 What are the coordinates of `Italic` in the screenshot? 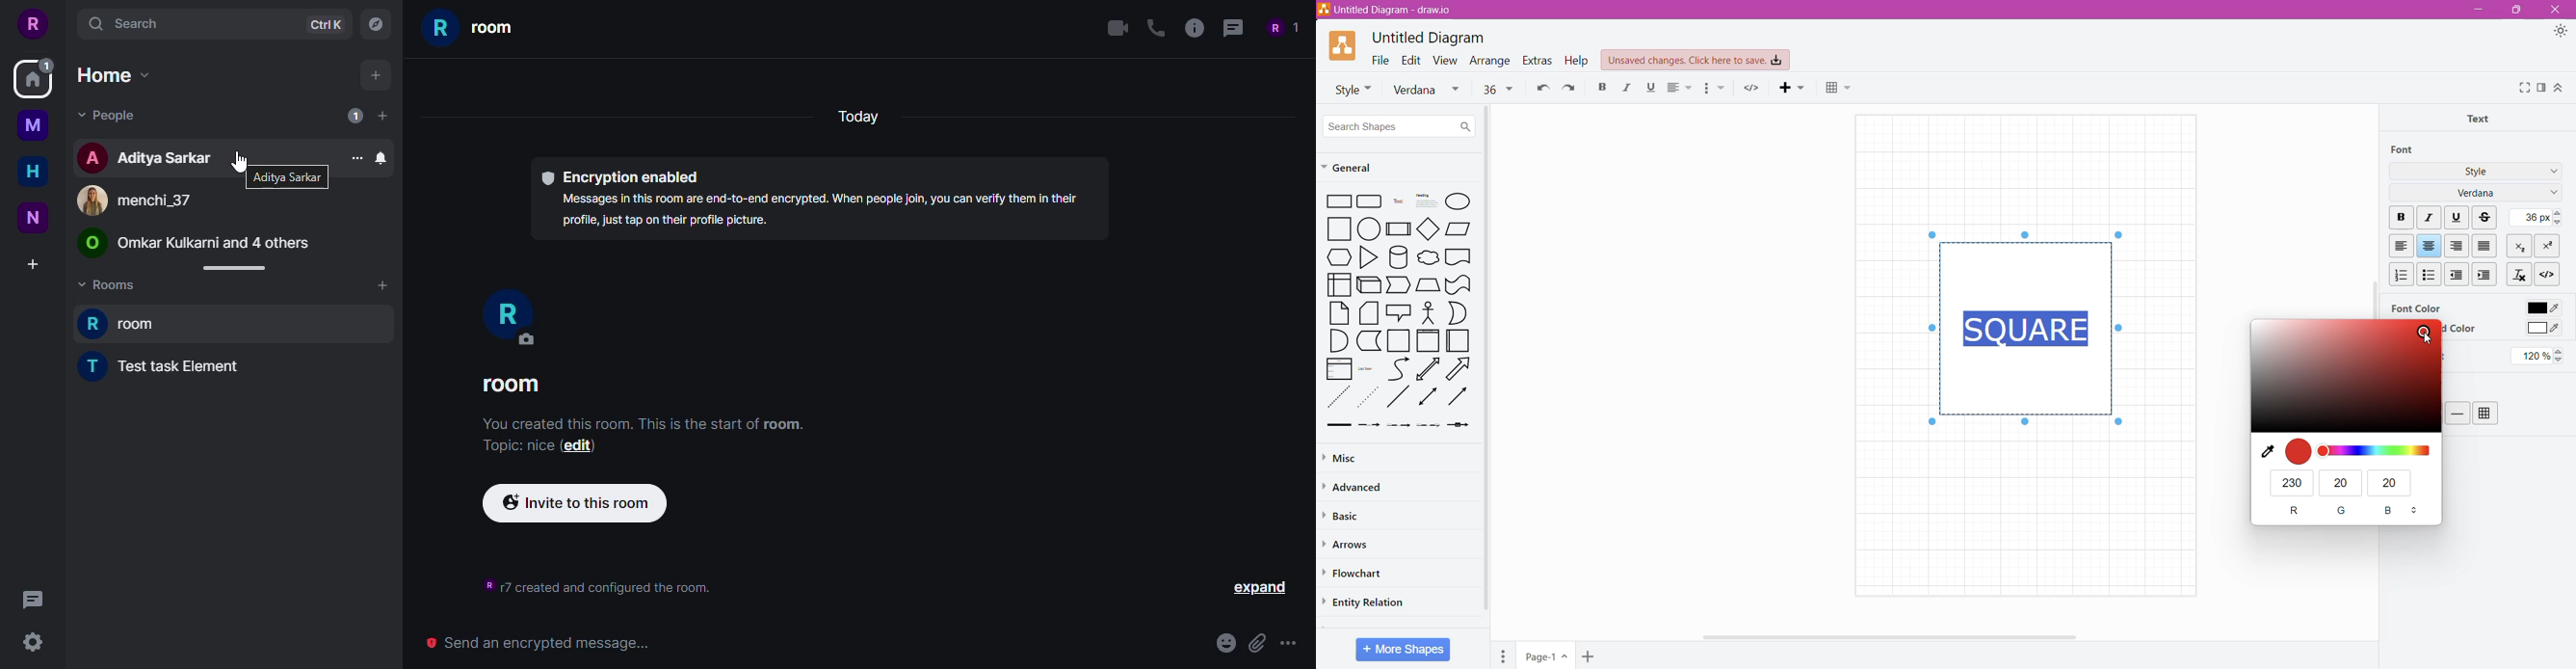 It's located at (2431, 218).